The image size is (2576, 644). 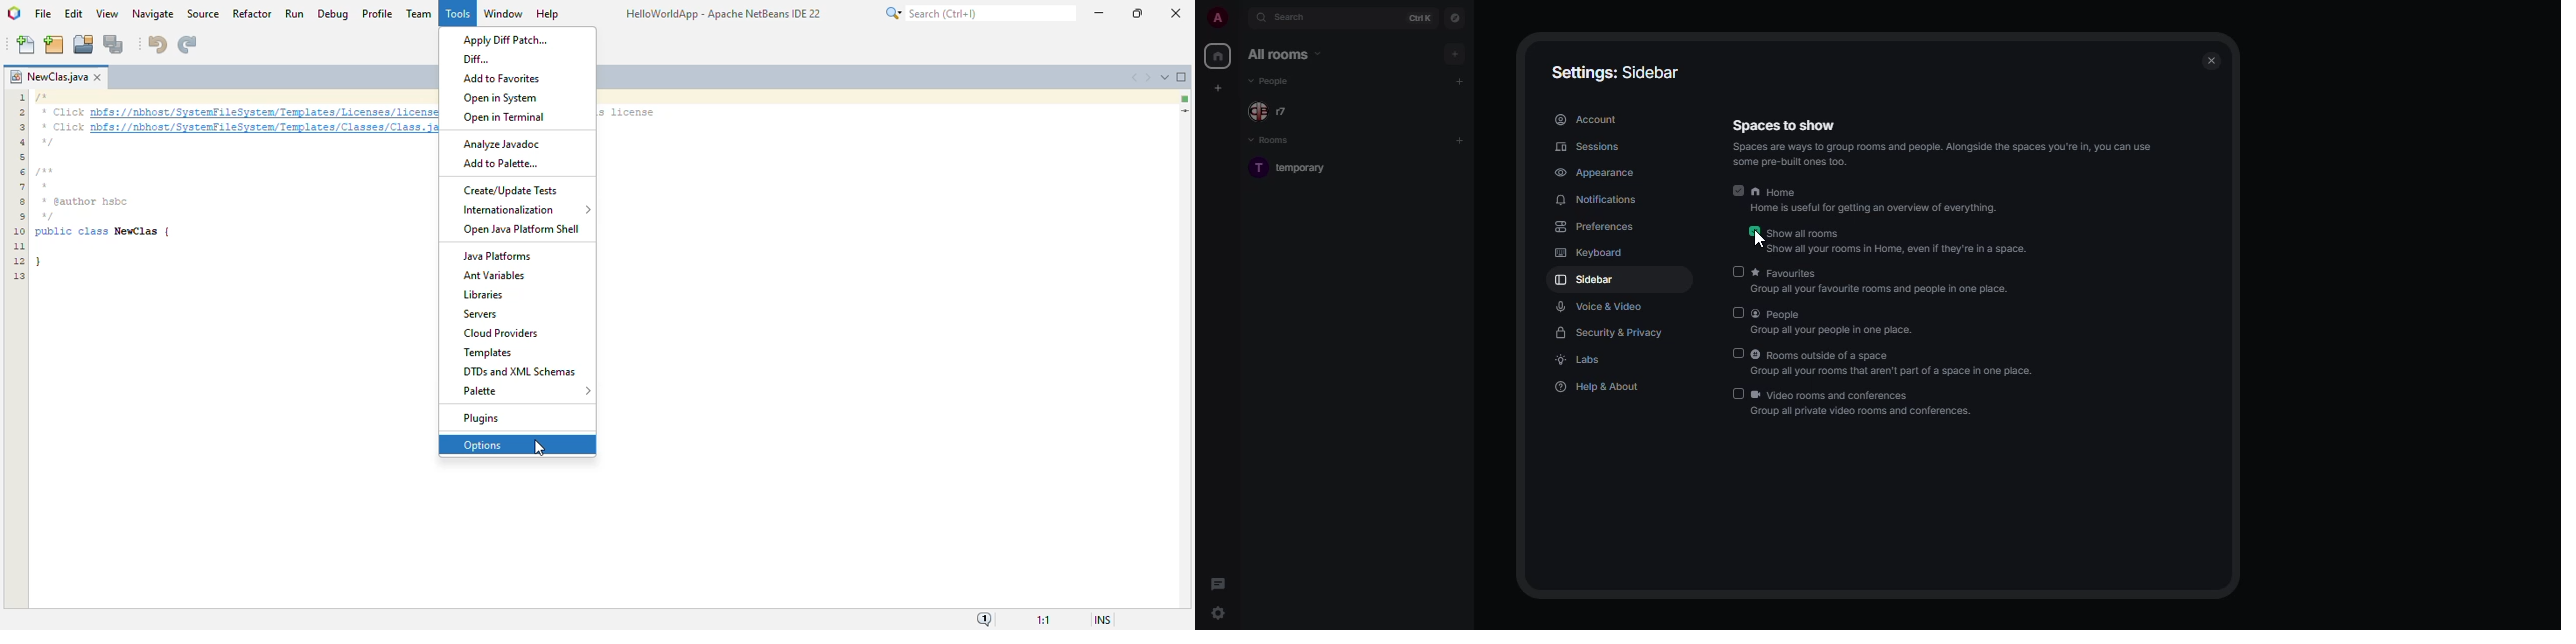 I want to click on internationalization, so click(x=528, y=210).